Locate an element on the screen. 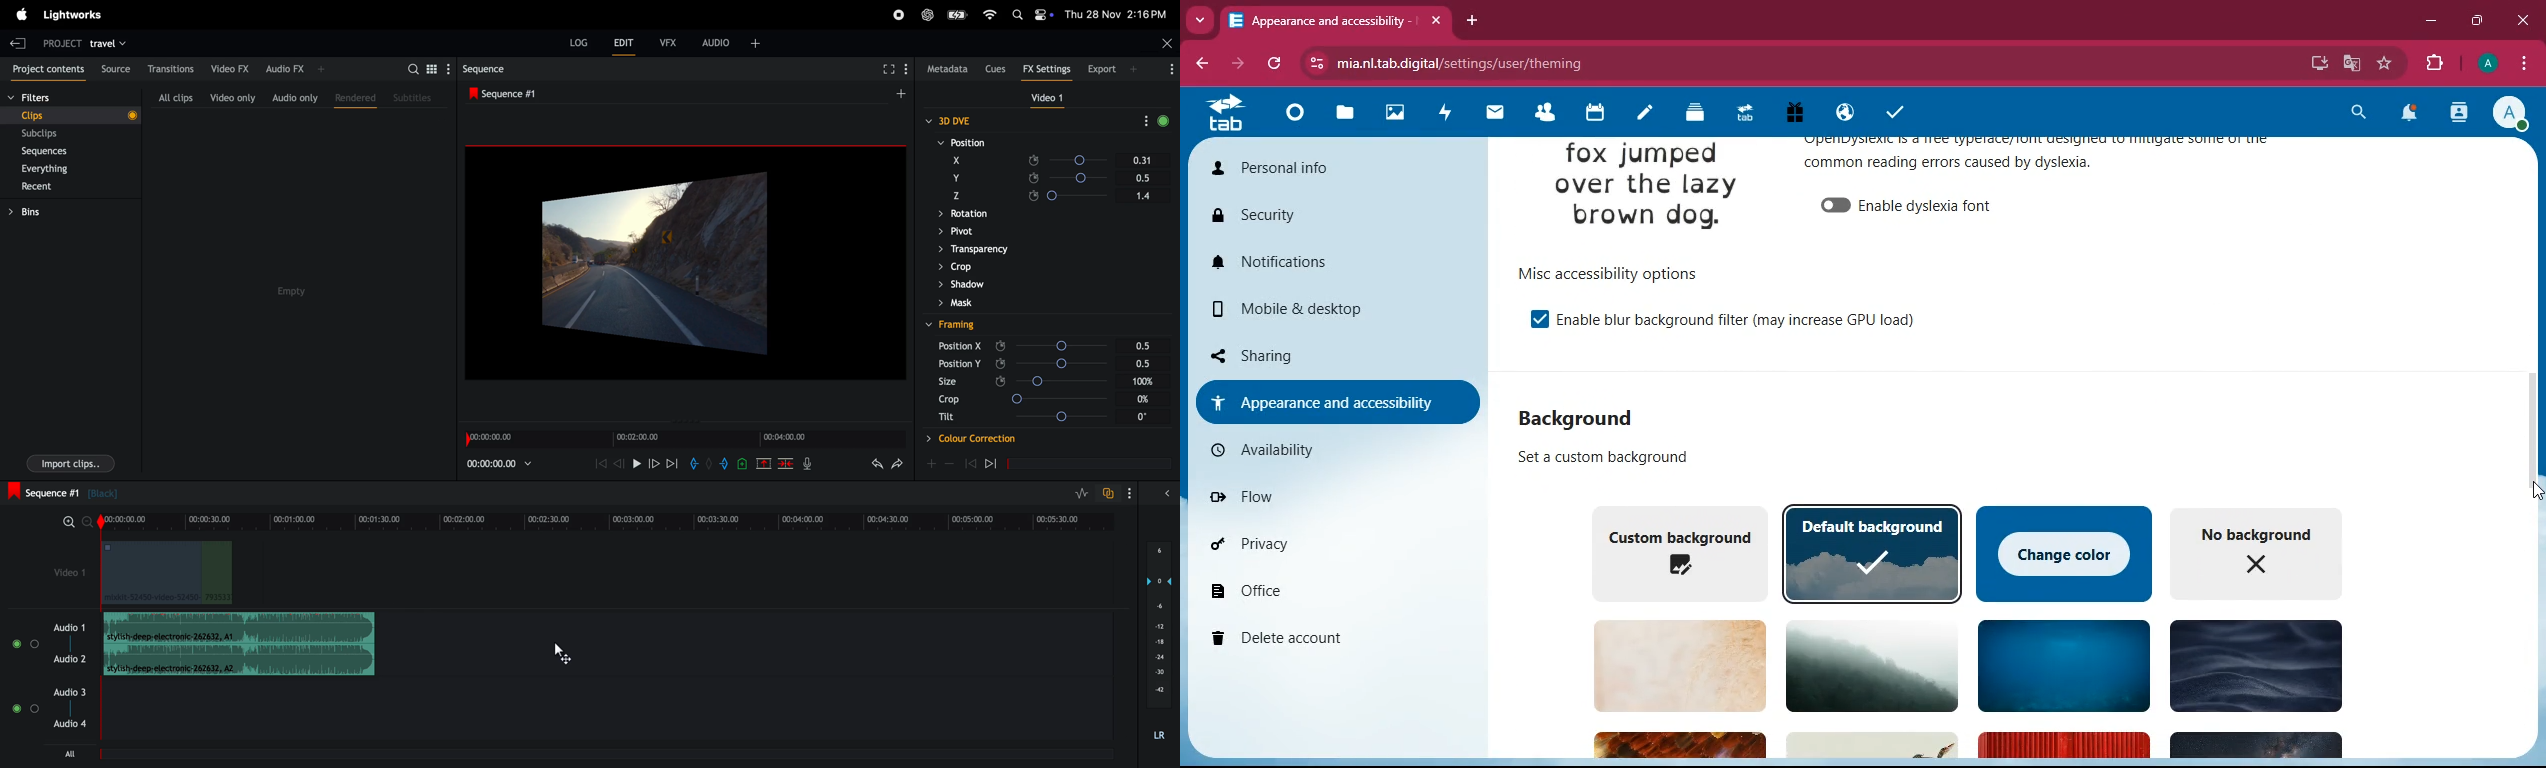 The height and width of the screenshot is (784, 2548). privacy is located at coordinates (1328, 545).